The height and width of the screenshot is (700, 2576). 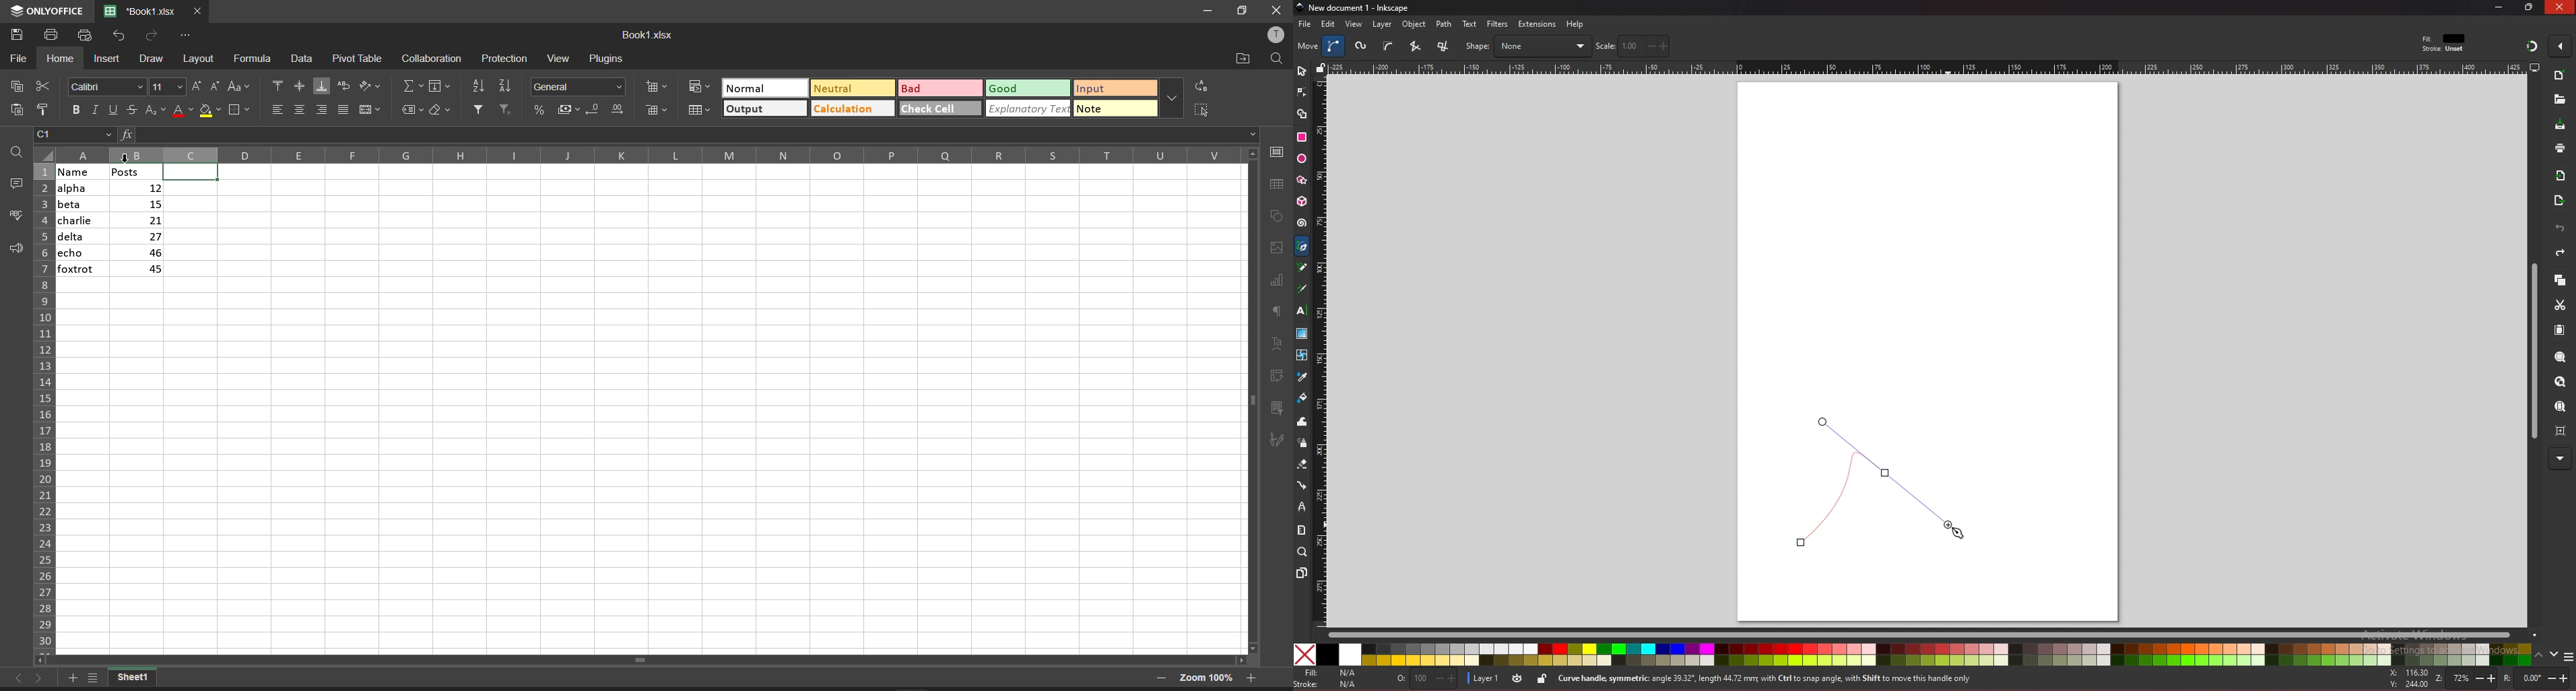 I want to click on sequence of paraxial line segments, so click(x=1445, y=47).